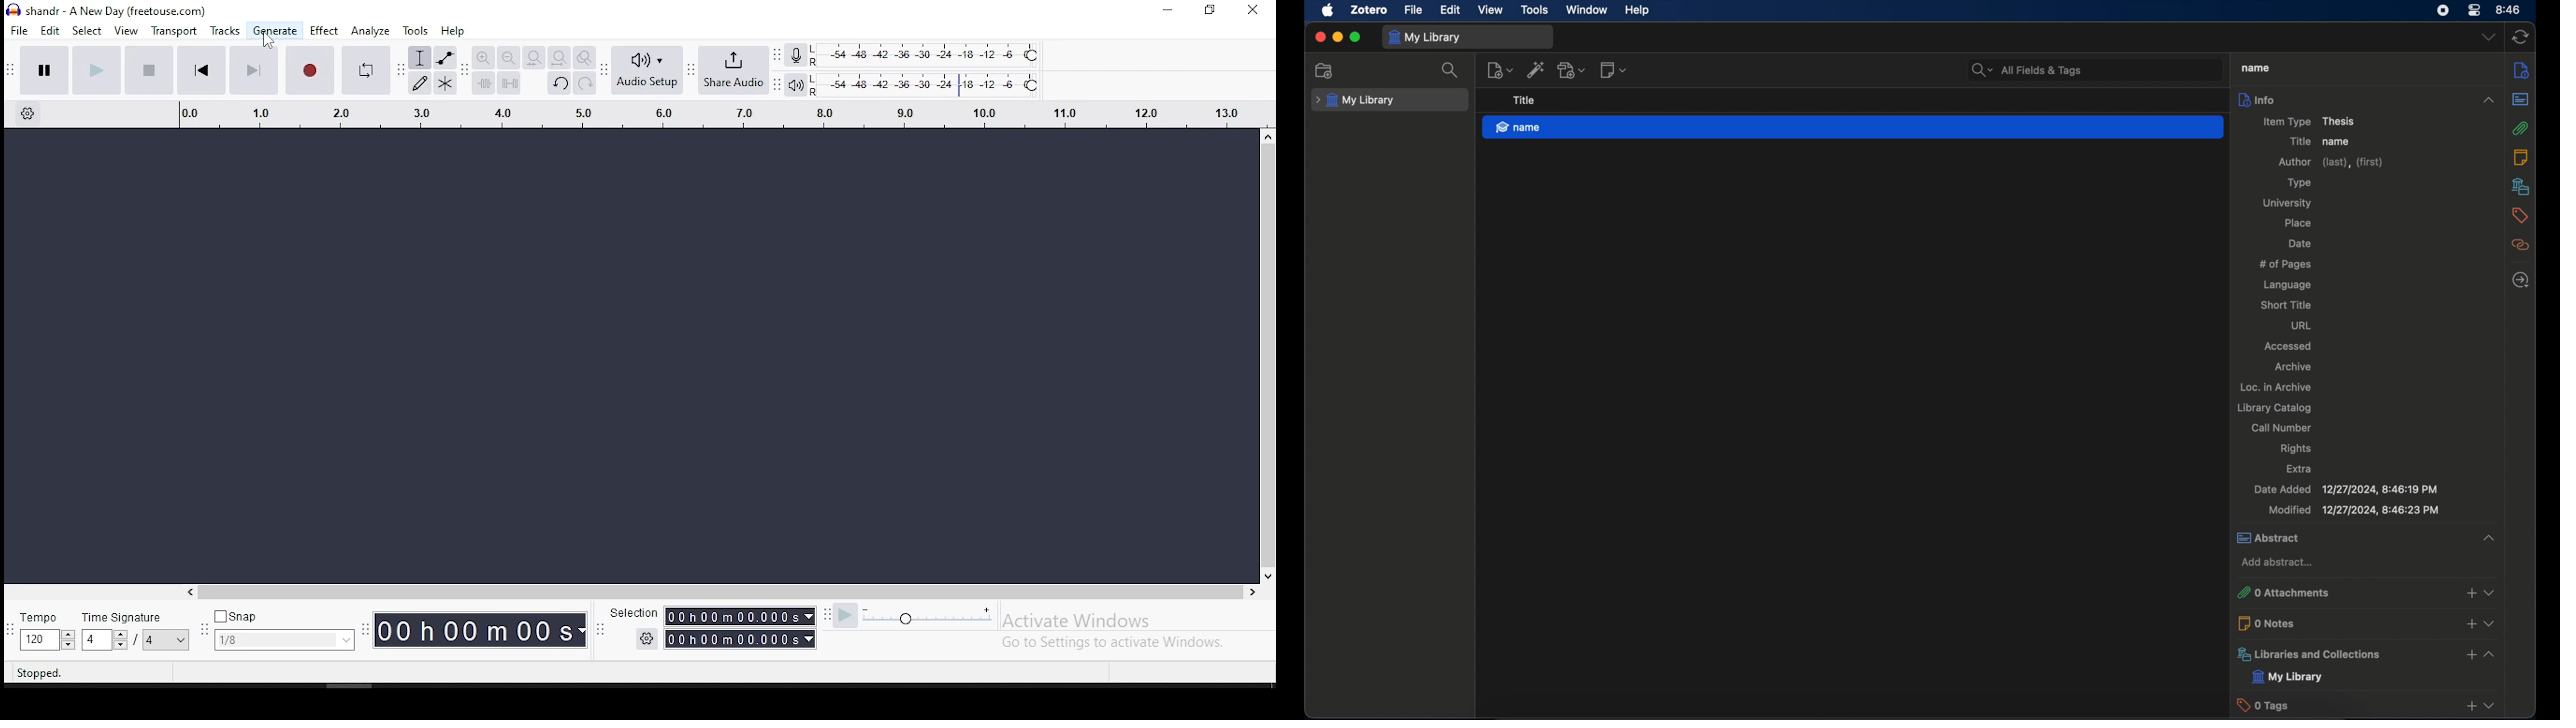  Describe the element at coordinates (2299, 467) in the screenshot. I see `extra` at that location.